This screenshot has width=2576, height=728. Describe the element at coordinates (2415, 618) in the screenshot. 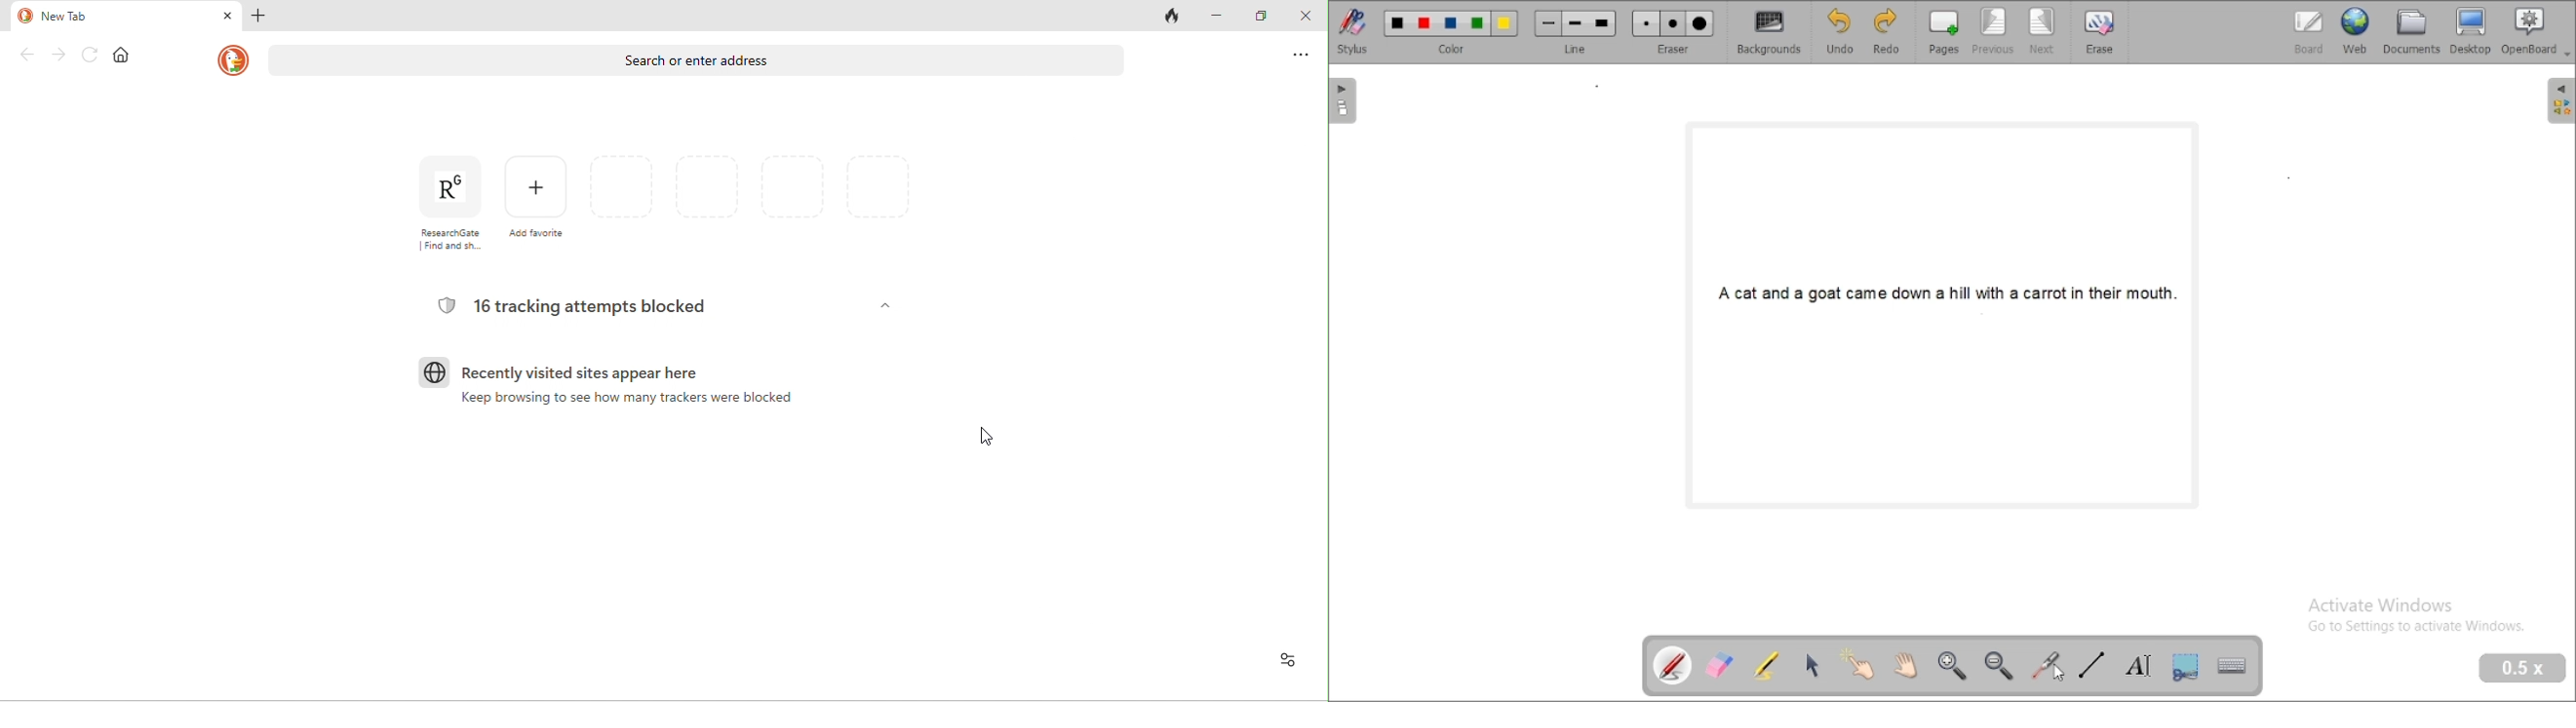

I see `Activate Windows
Go to Settings to activate Windows.` at that location.